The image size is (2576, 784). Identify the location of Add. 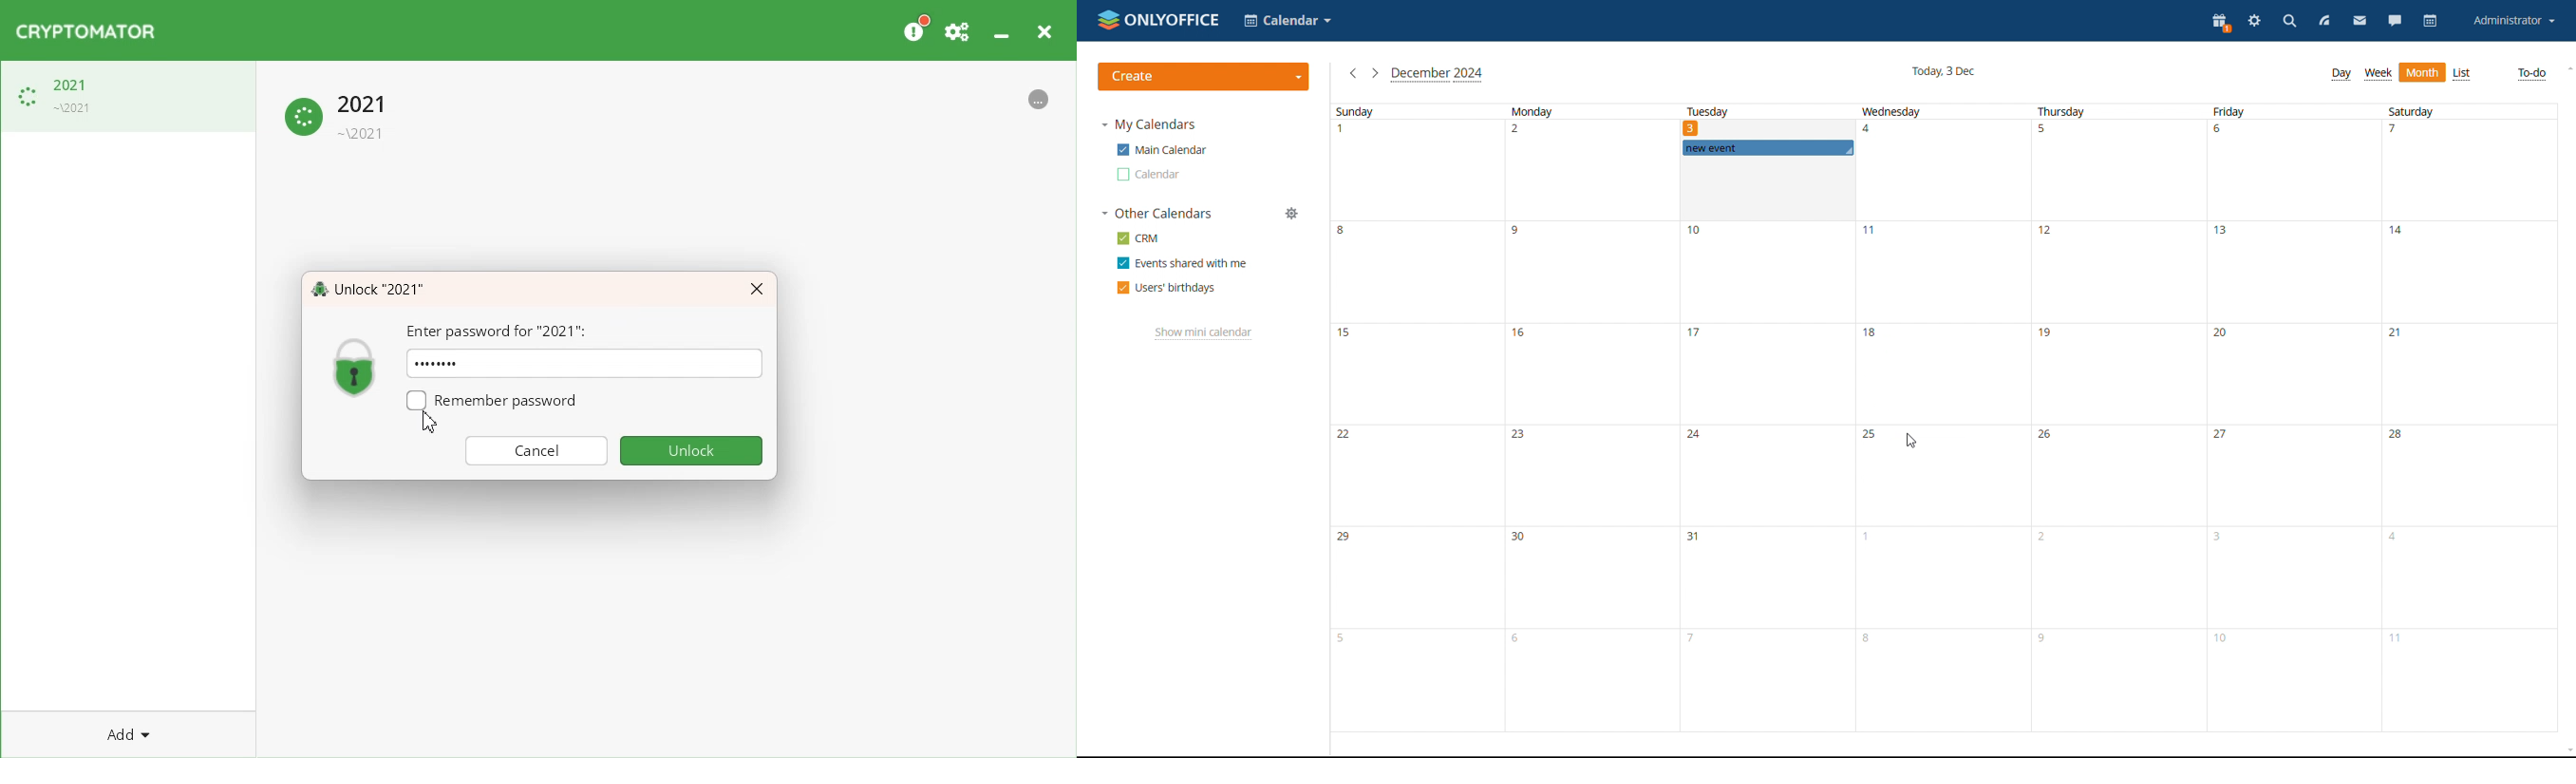
(128, 733).